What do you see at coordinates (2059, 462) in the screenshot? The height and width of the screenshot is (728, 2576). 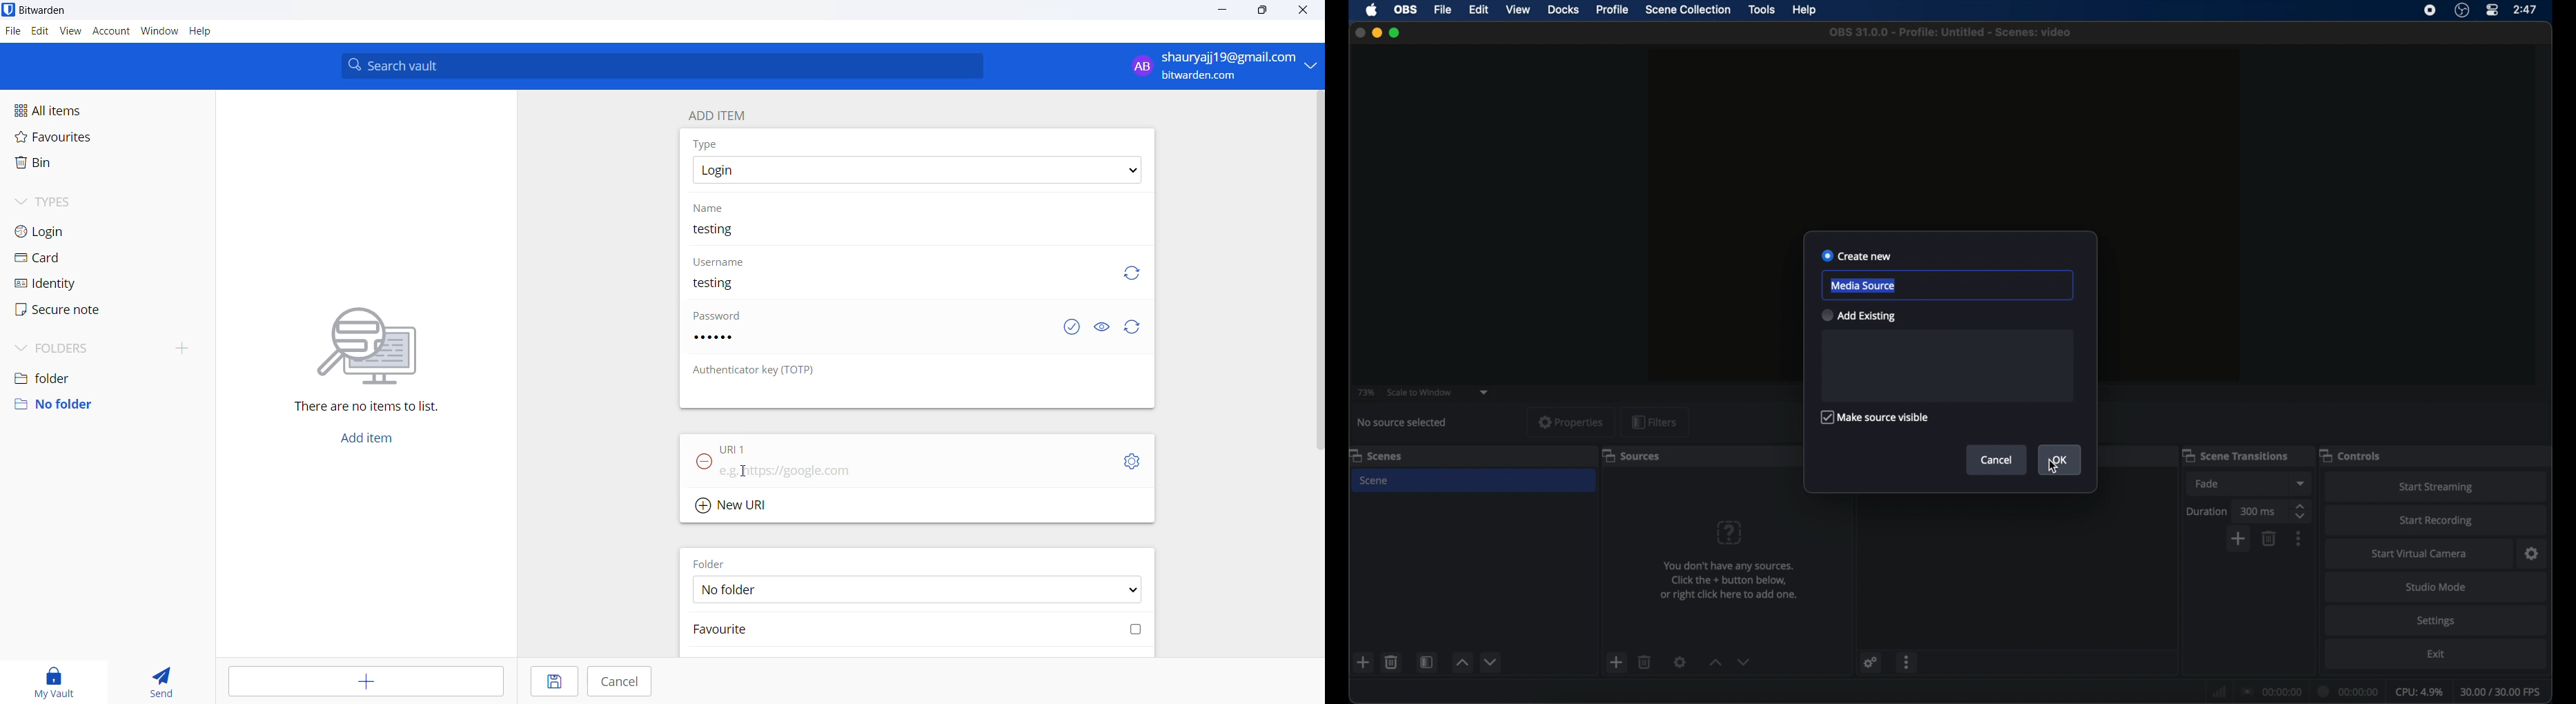 I see `ok` at bounding box center [2059, 462].